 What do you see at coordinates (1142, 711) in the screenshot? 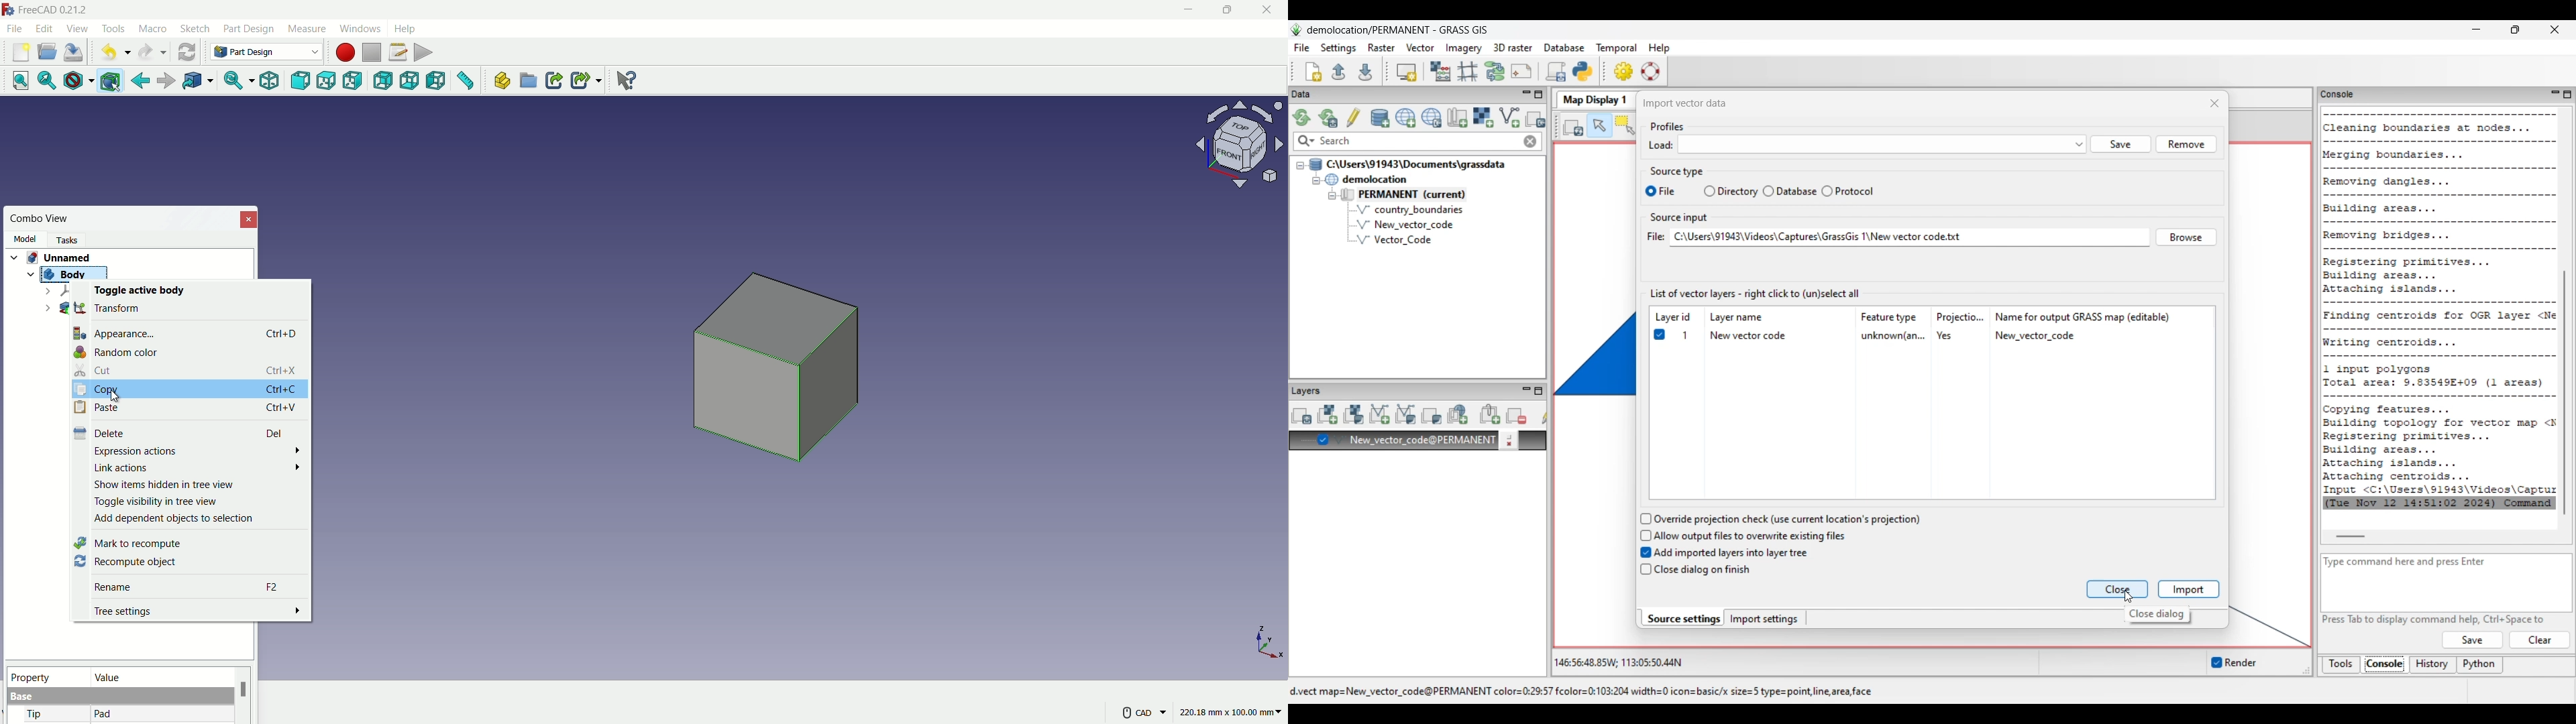
I see `CAD` at bounding box center [1142, 711].